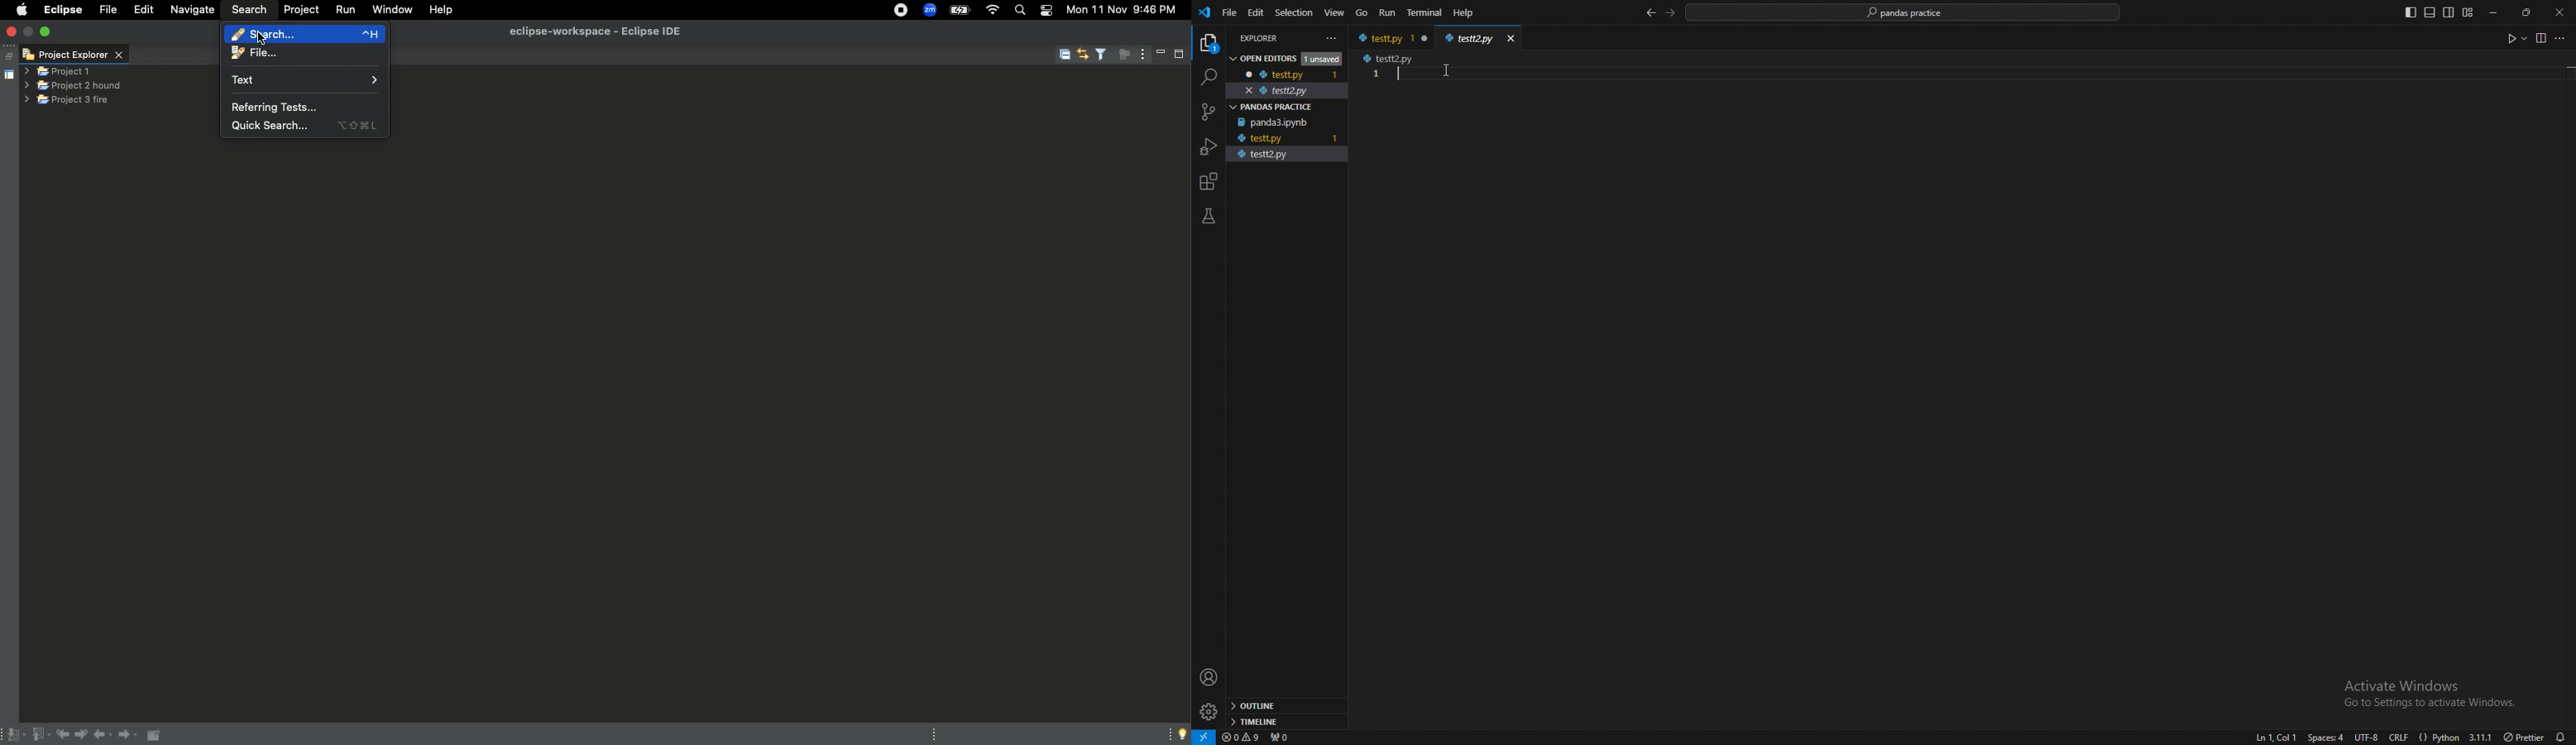 Image resolution: width=2576 pixels, height=756 pixels. Describe the element at coordinates (1209, 182) in the screenshot. I see `extensions` at that location.